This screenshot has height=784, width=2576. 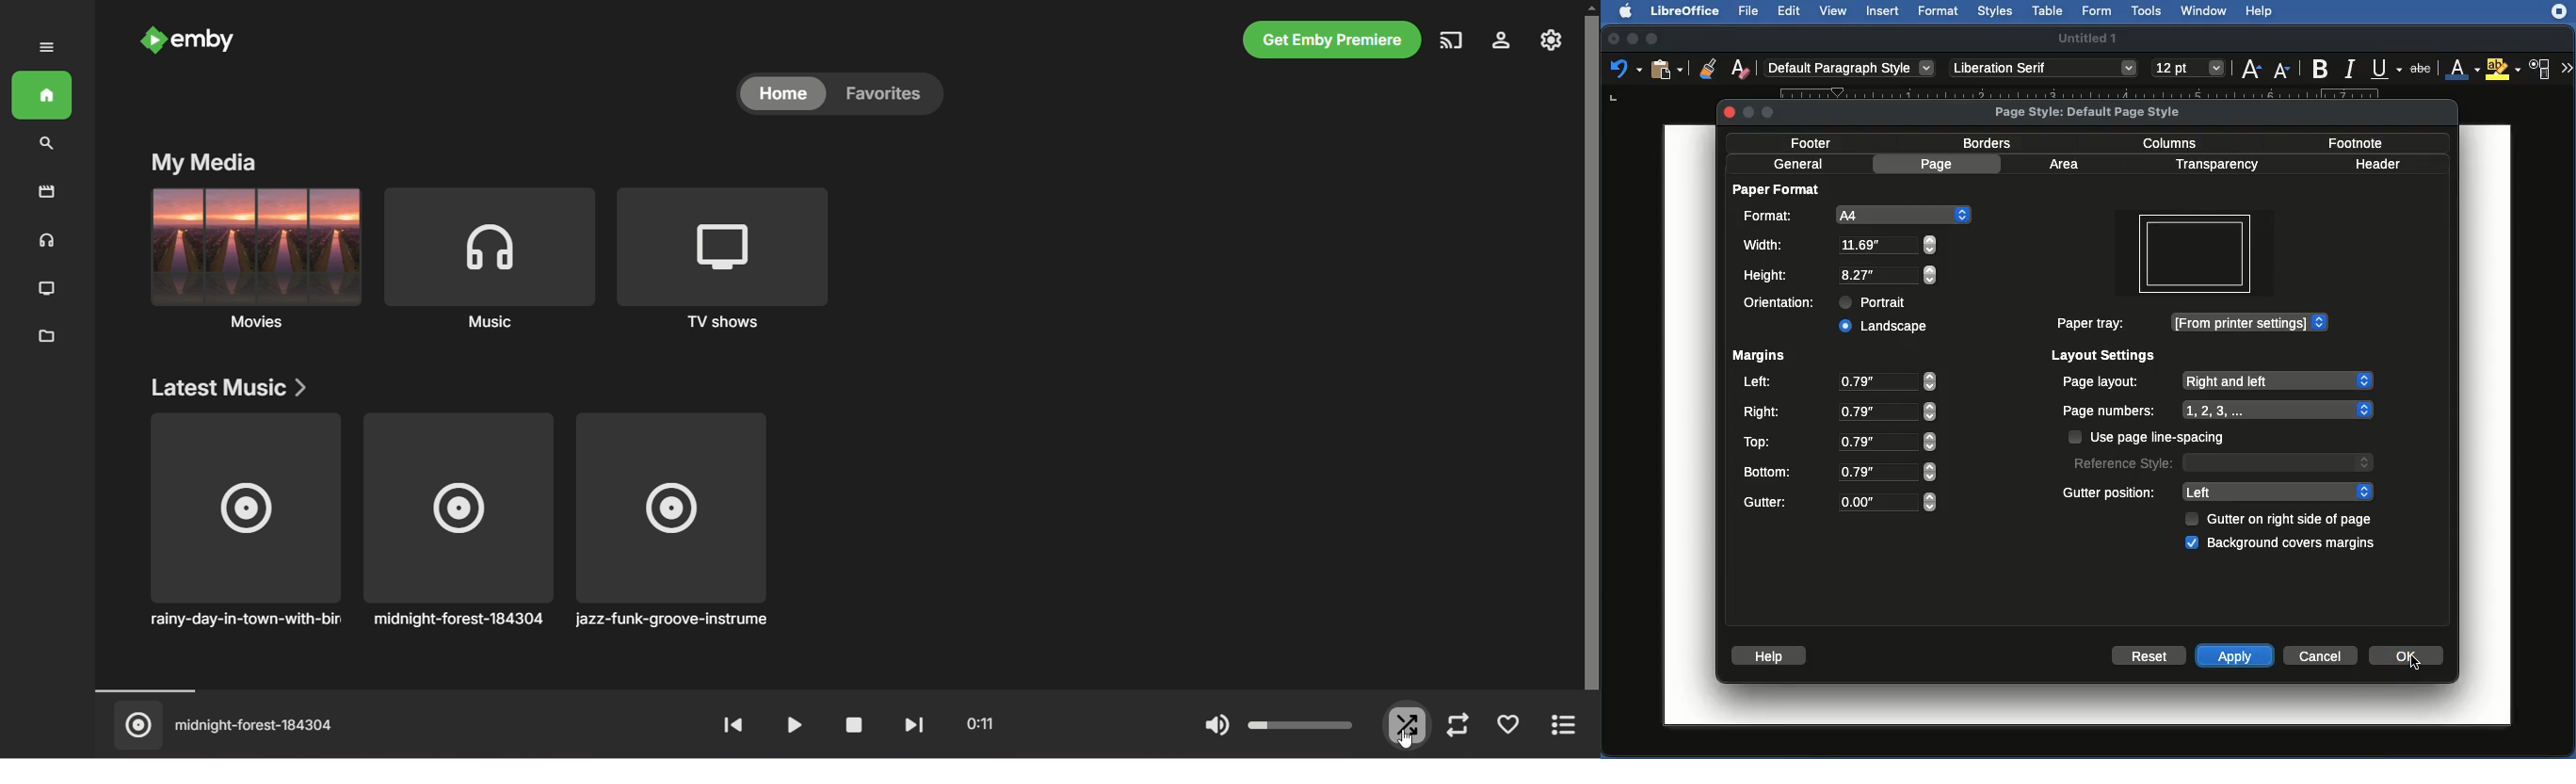 What do you see at coordinates (2461, 66) in the screenshot?
I see `Font color` at bounding box center [2461, 66].